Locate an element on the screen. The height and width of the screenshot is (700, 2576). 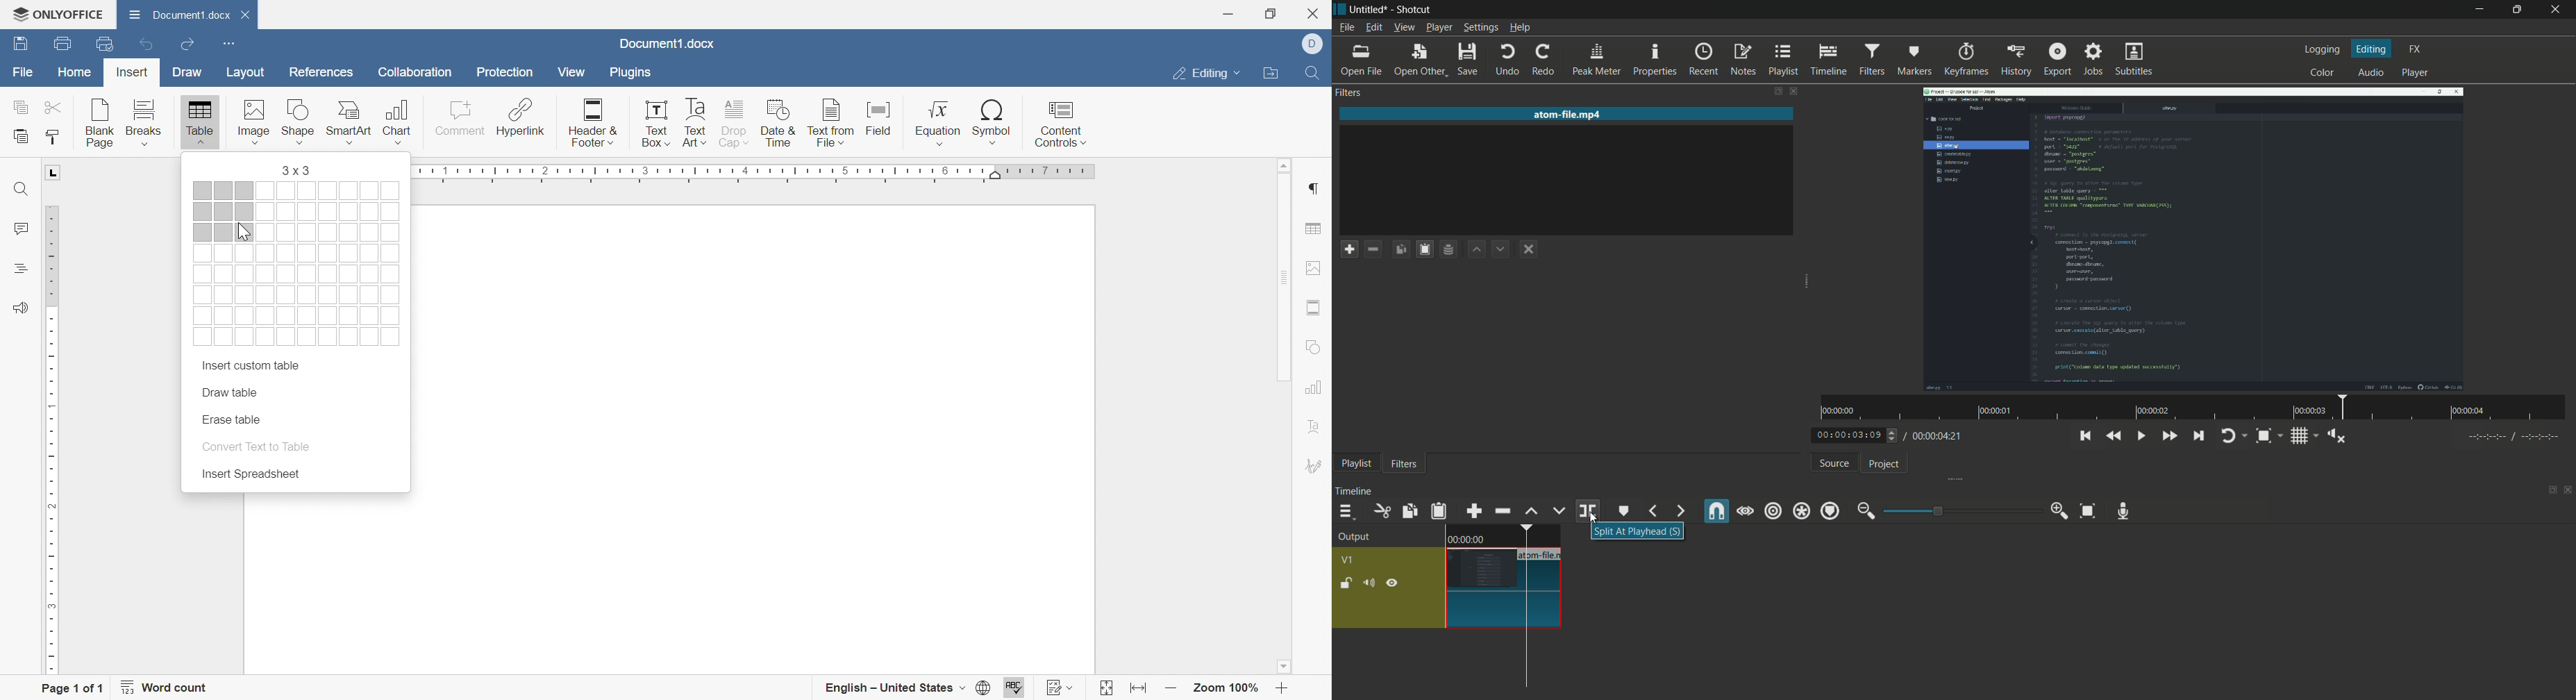
file menu is located at coordinates (1347, 28).